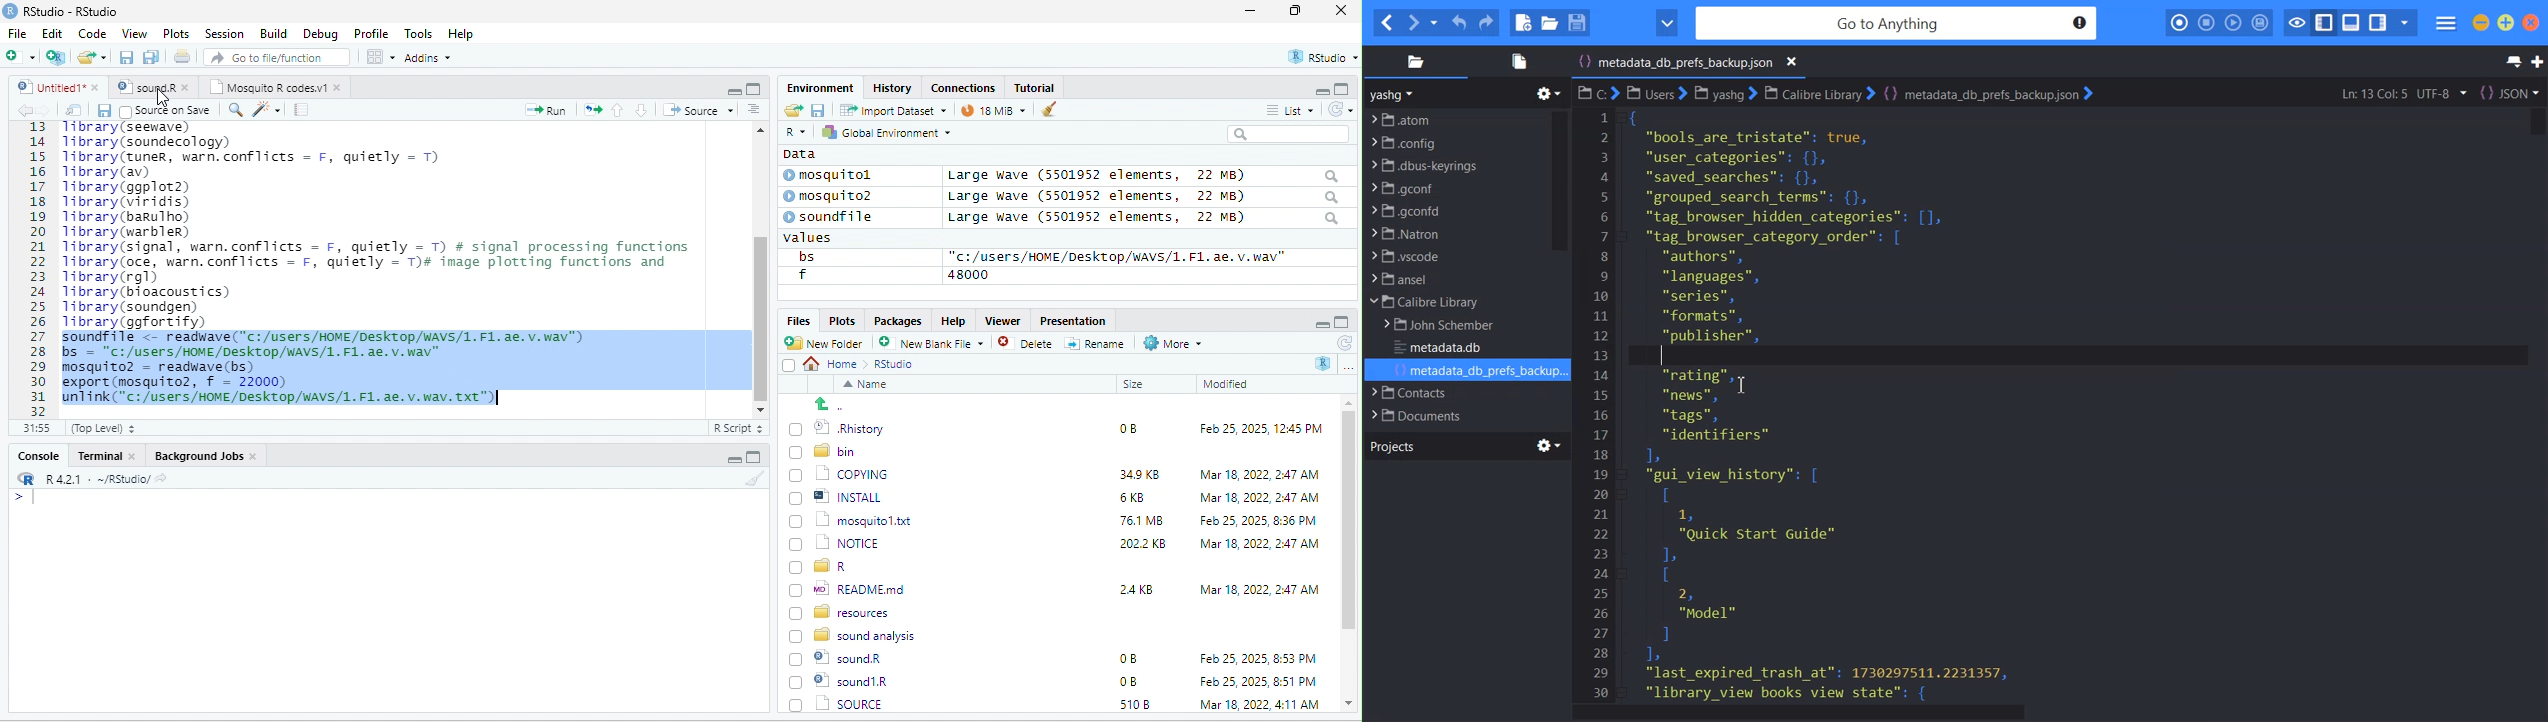 The image size is (2548, 728). Describe the element at coordinates (1299, 12) in the screenshot. I see `maximize` at that location.